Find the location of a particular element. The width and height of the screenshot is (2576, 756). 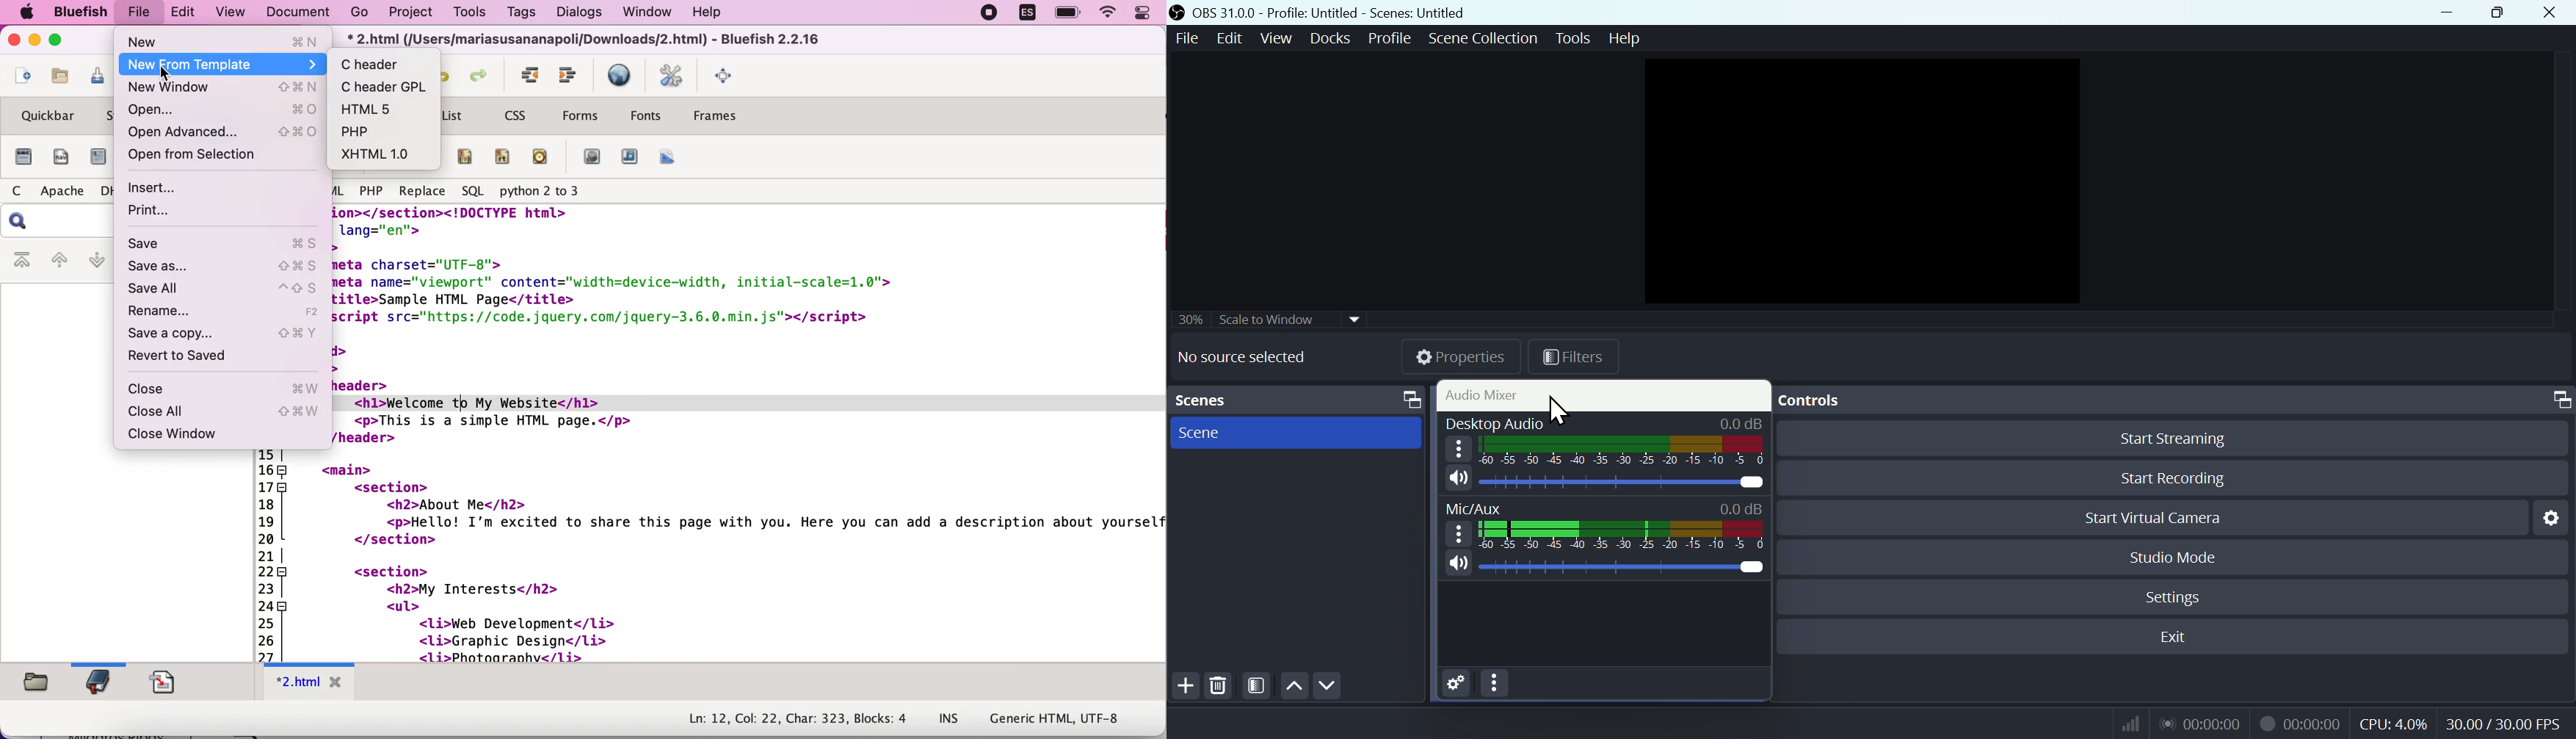

Down is located at coordinates (1327, 685).